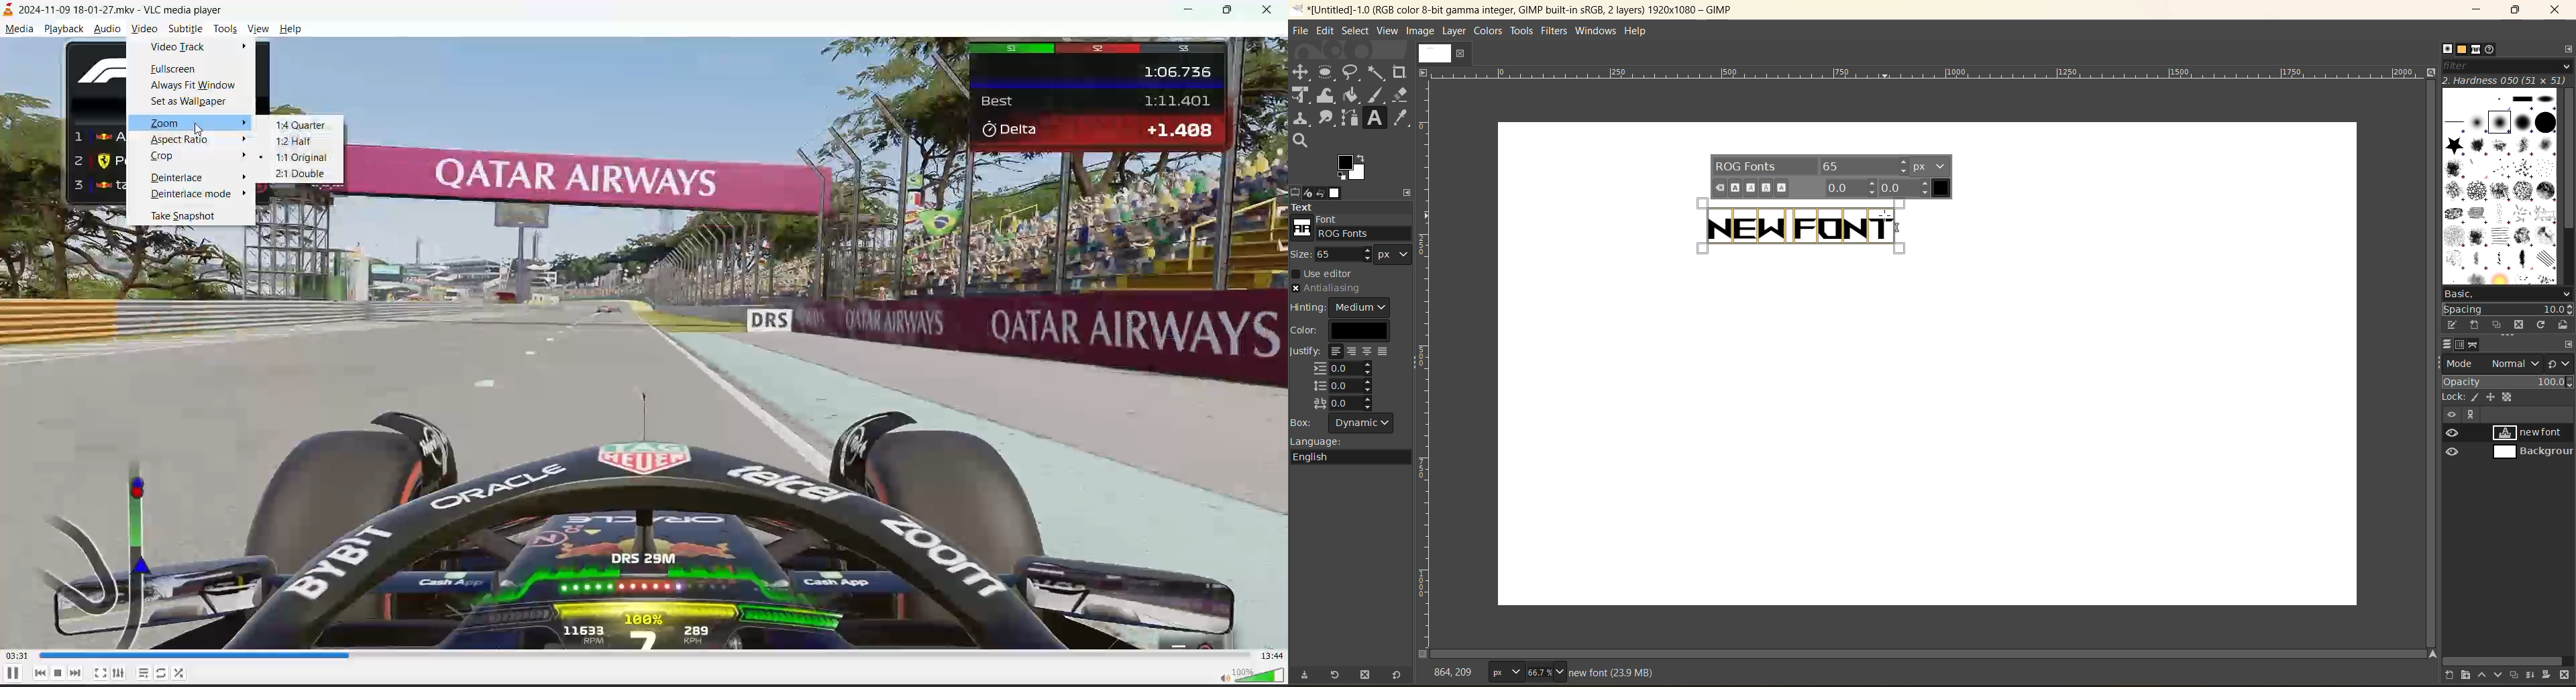 The height and width of the screenshot is (700, 2576). Describe the element at coordinates (1427, 324) in the screenshot. I see `scale` at that location.